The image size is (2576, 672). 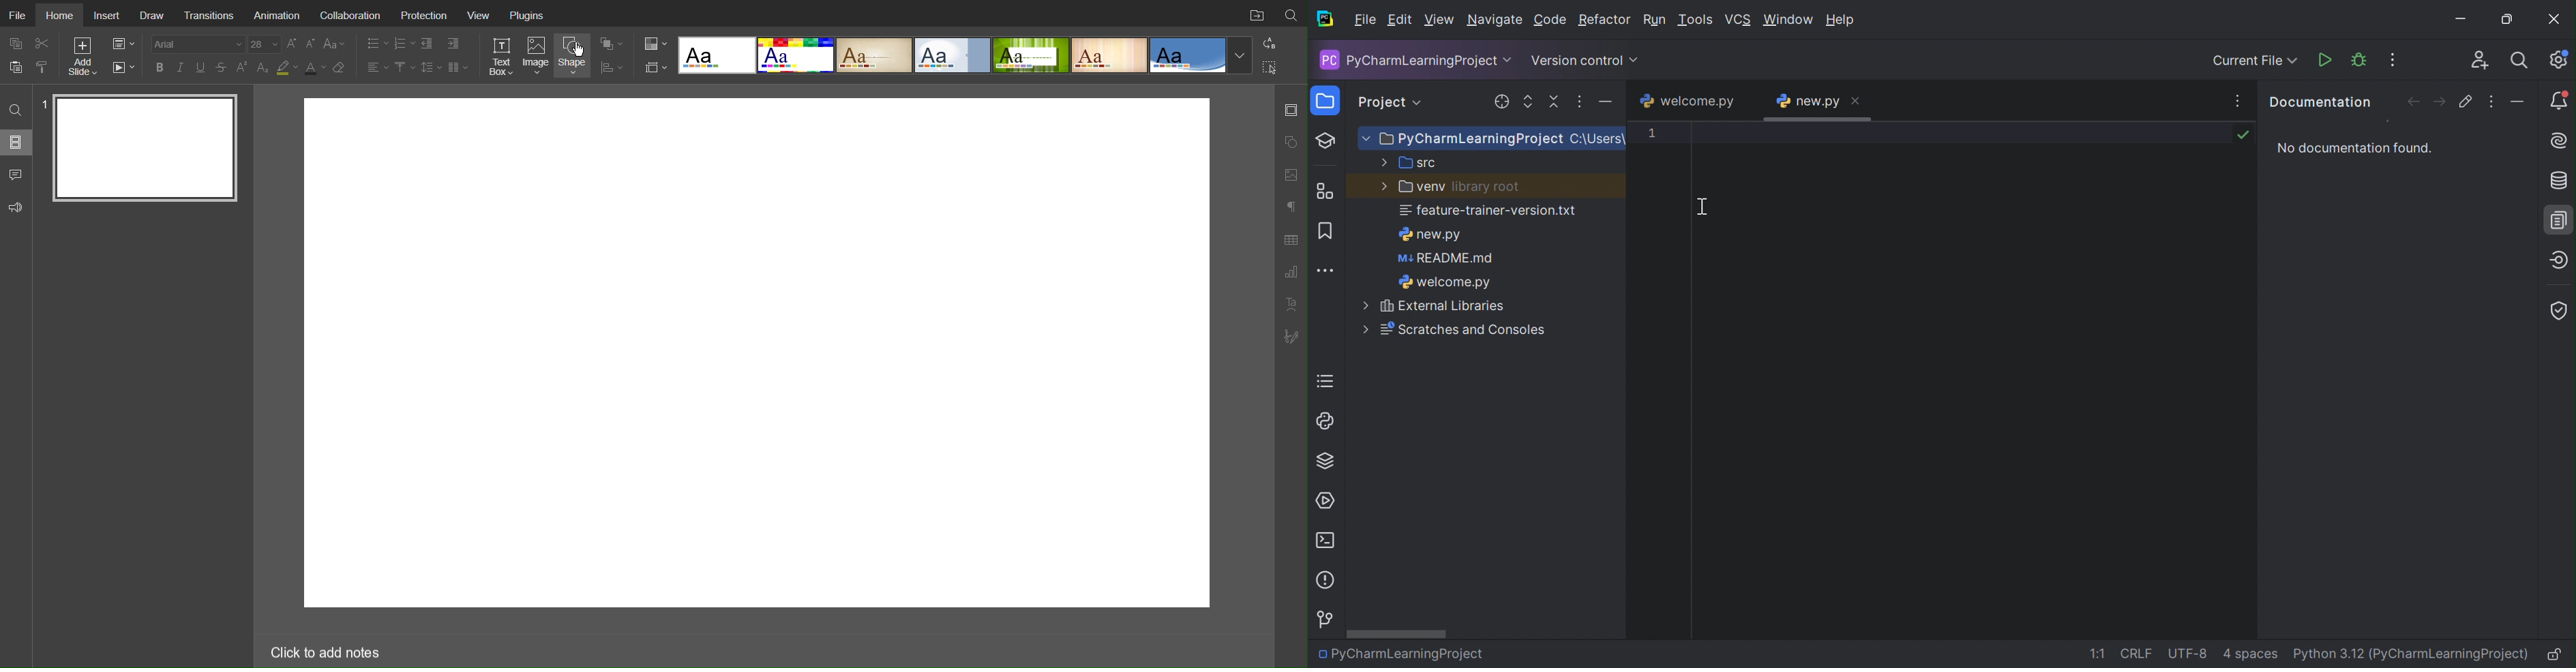 What do you see at coordinates (1973, 379) in the screenshot?
I see `work space` at bounding box center [1973, 379].